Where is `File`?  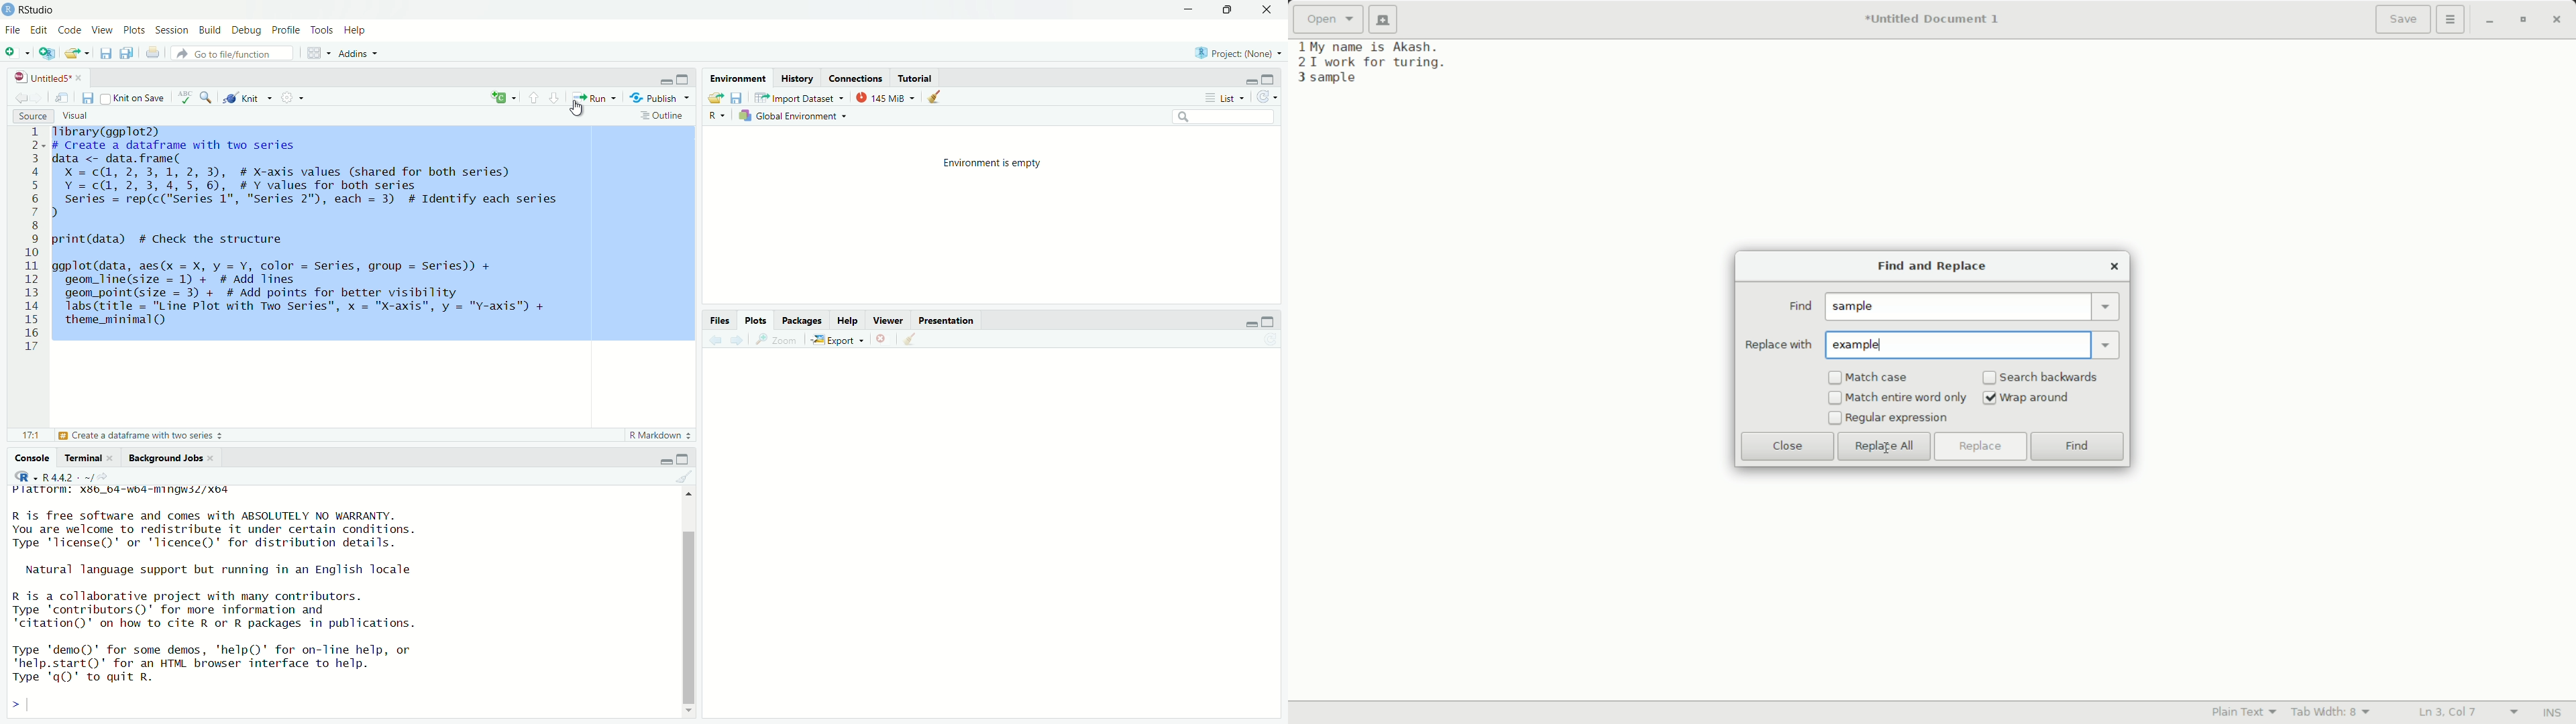 File is located at coordinates (12, 31).